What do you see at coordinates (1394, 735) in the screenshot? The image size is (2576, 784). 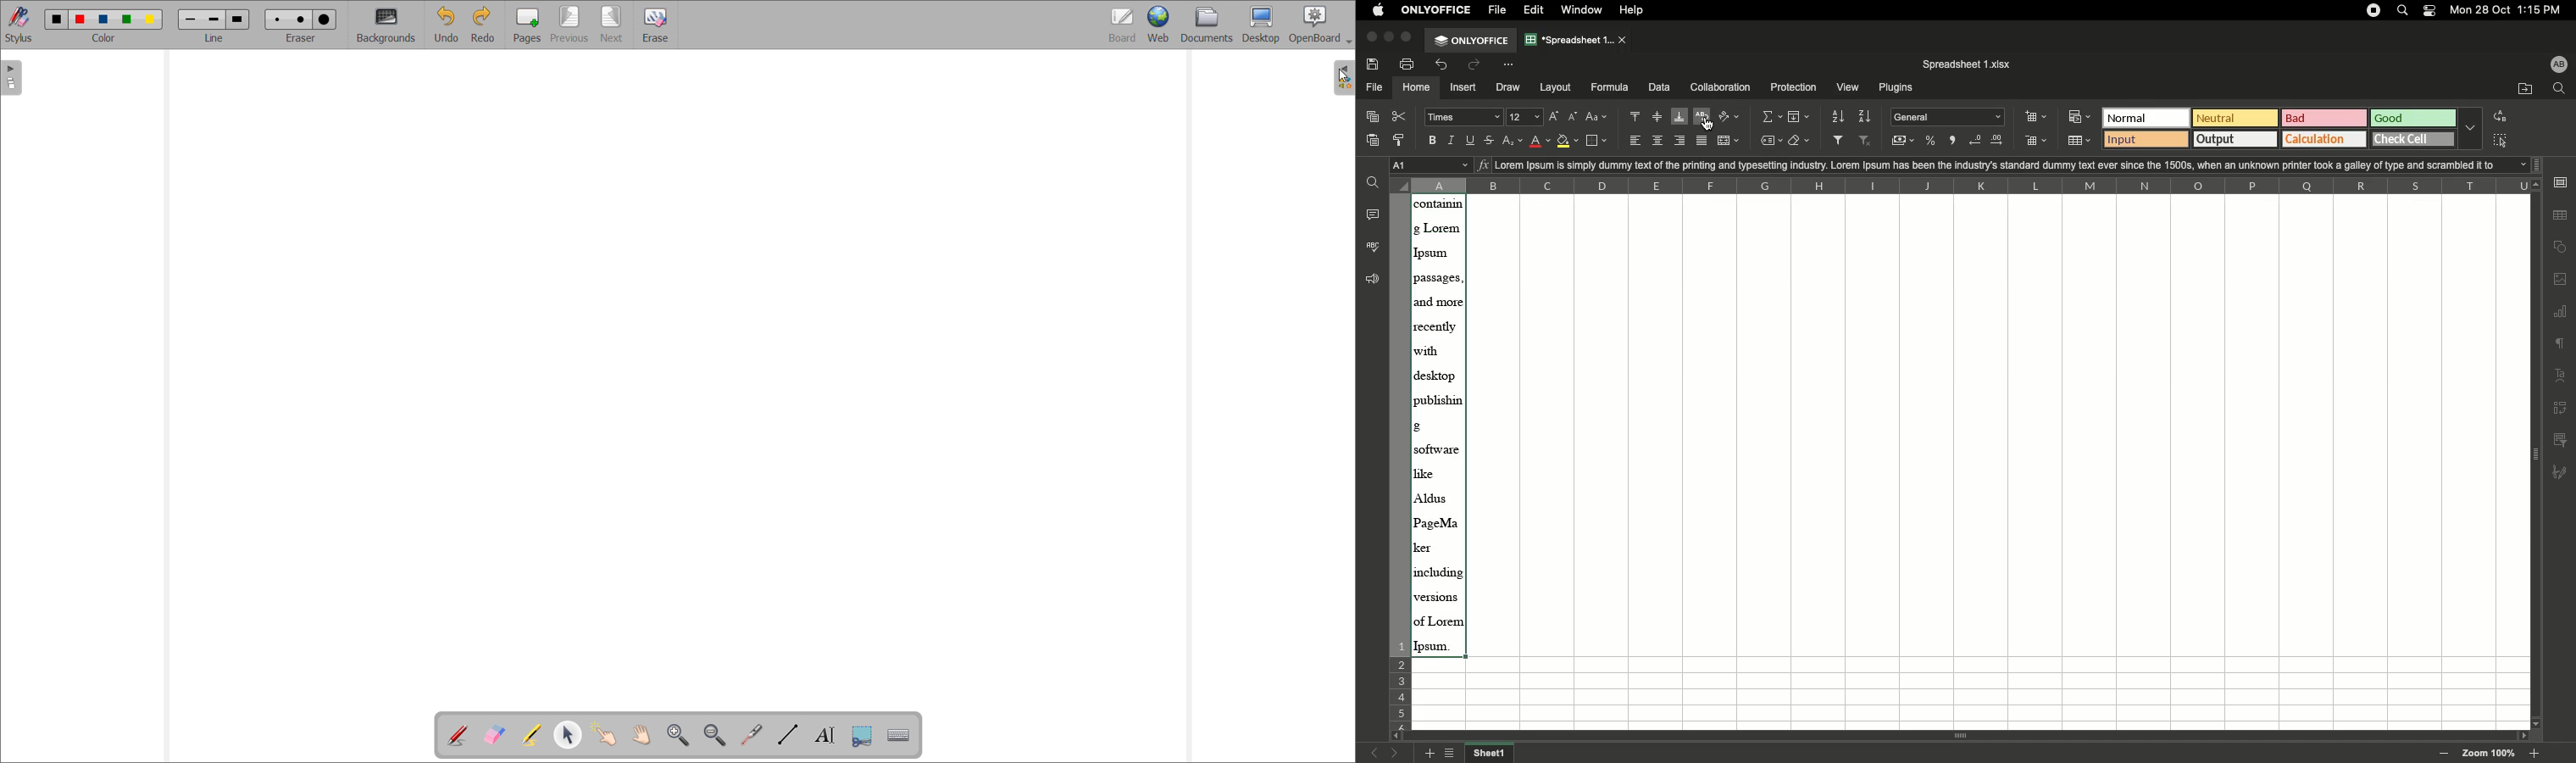 I see `move left` at bounding box center [1394, 735].